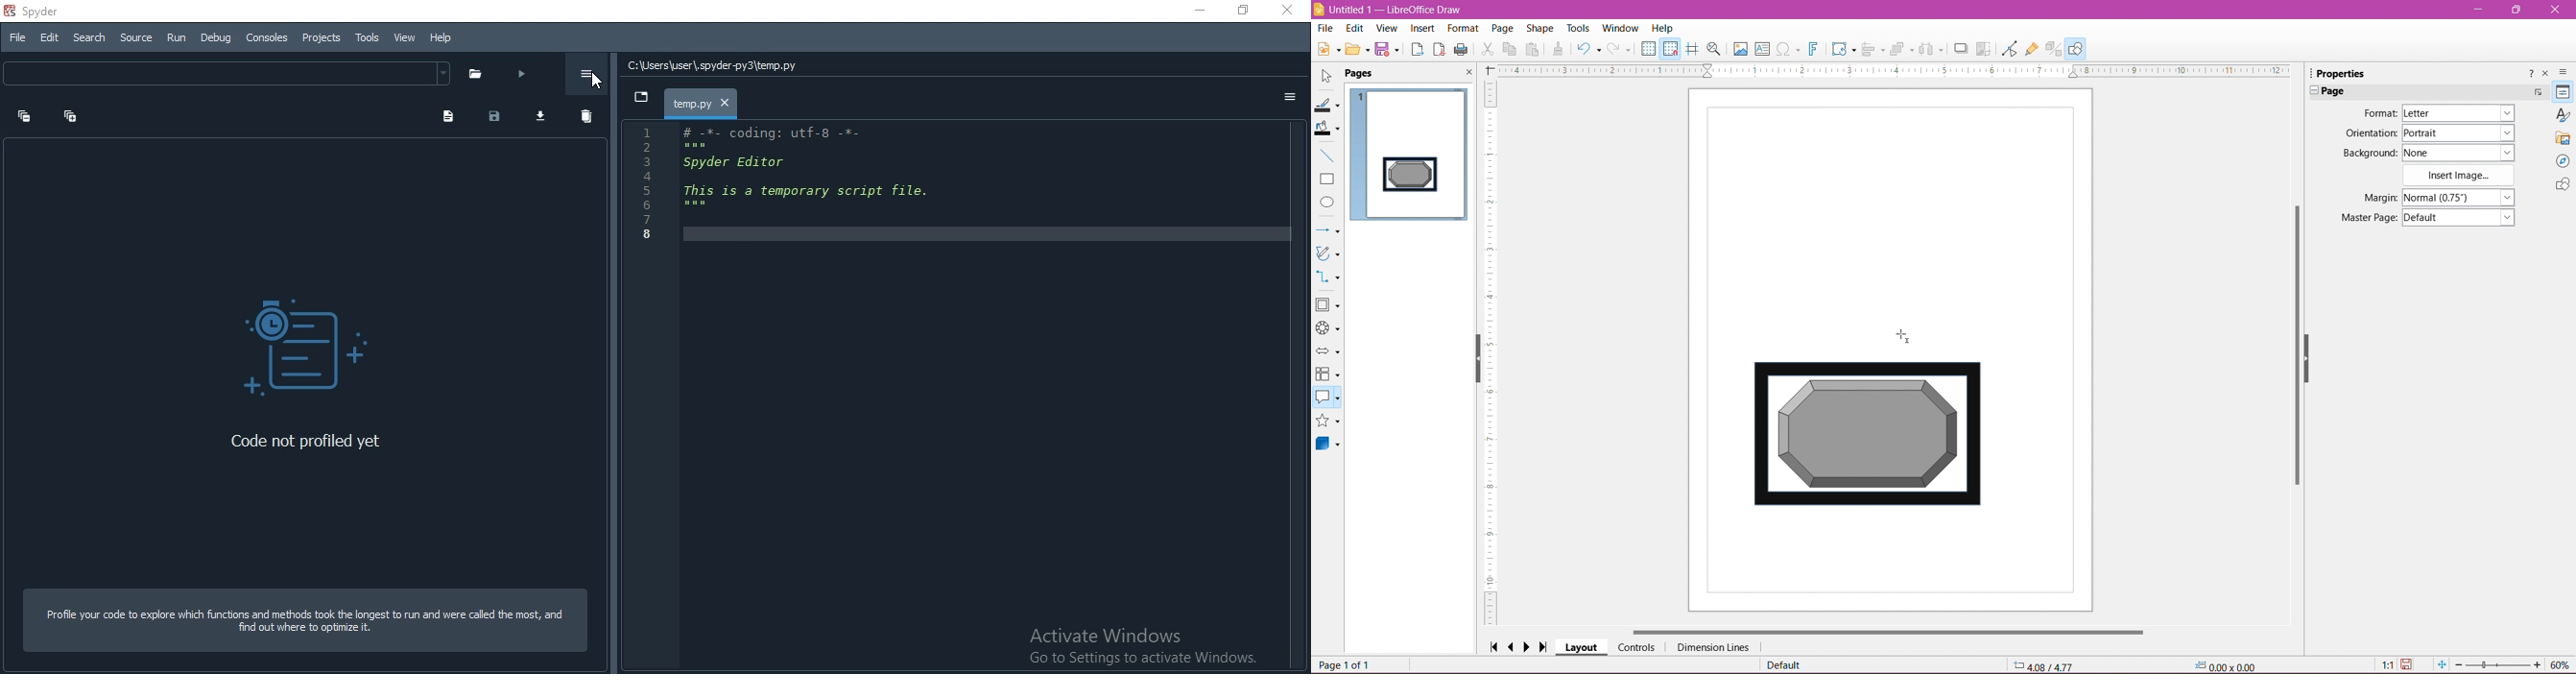 The image size is (2576, 700). I want to click on Hide, so click(2316, 365).